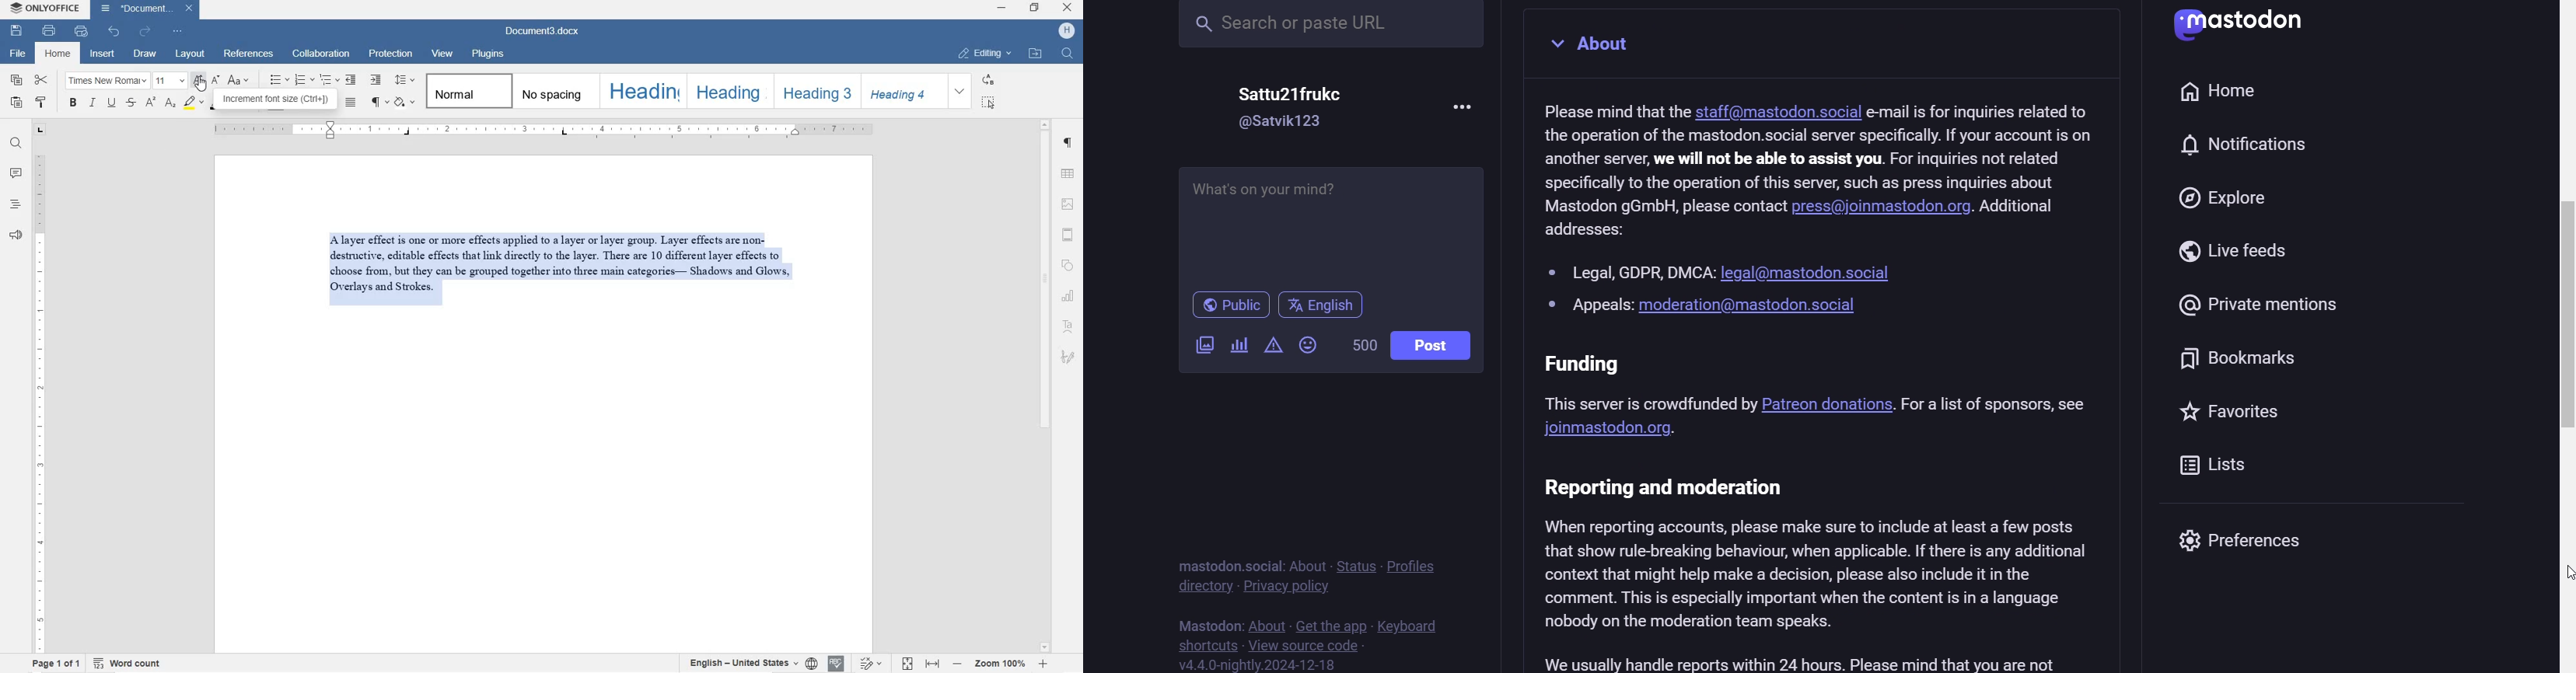 The width and height of the screenshot is (2576, 700). What do you see at coordinates (19, 105) in the screenshot?
I see `PASTE` at bounding box center [19, 105].